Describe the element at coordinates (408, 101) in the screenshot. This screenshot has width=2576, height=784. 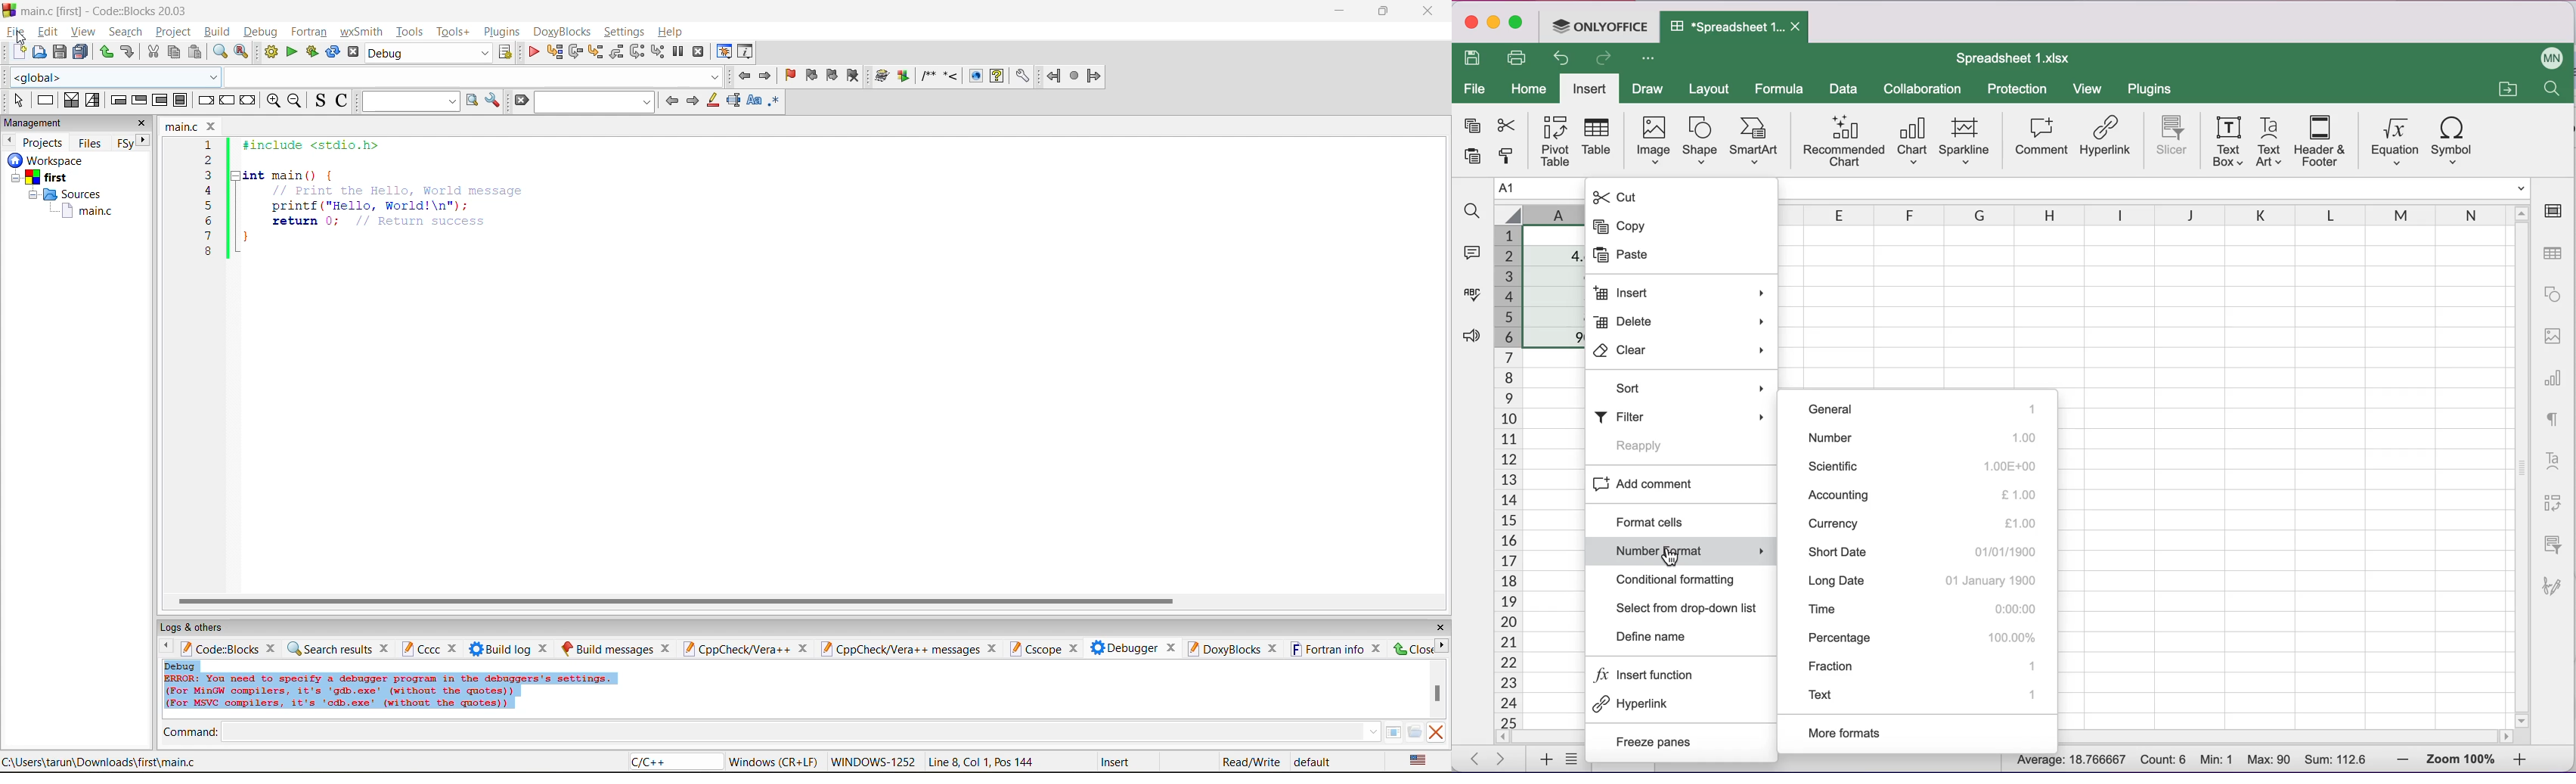
I see `text to search` at that location.